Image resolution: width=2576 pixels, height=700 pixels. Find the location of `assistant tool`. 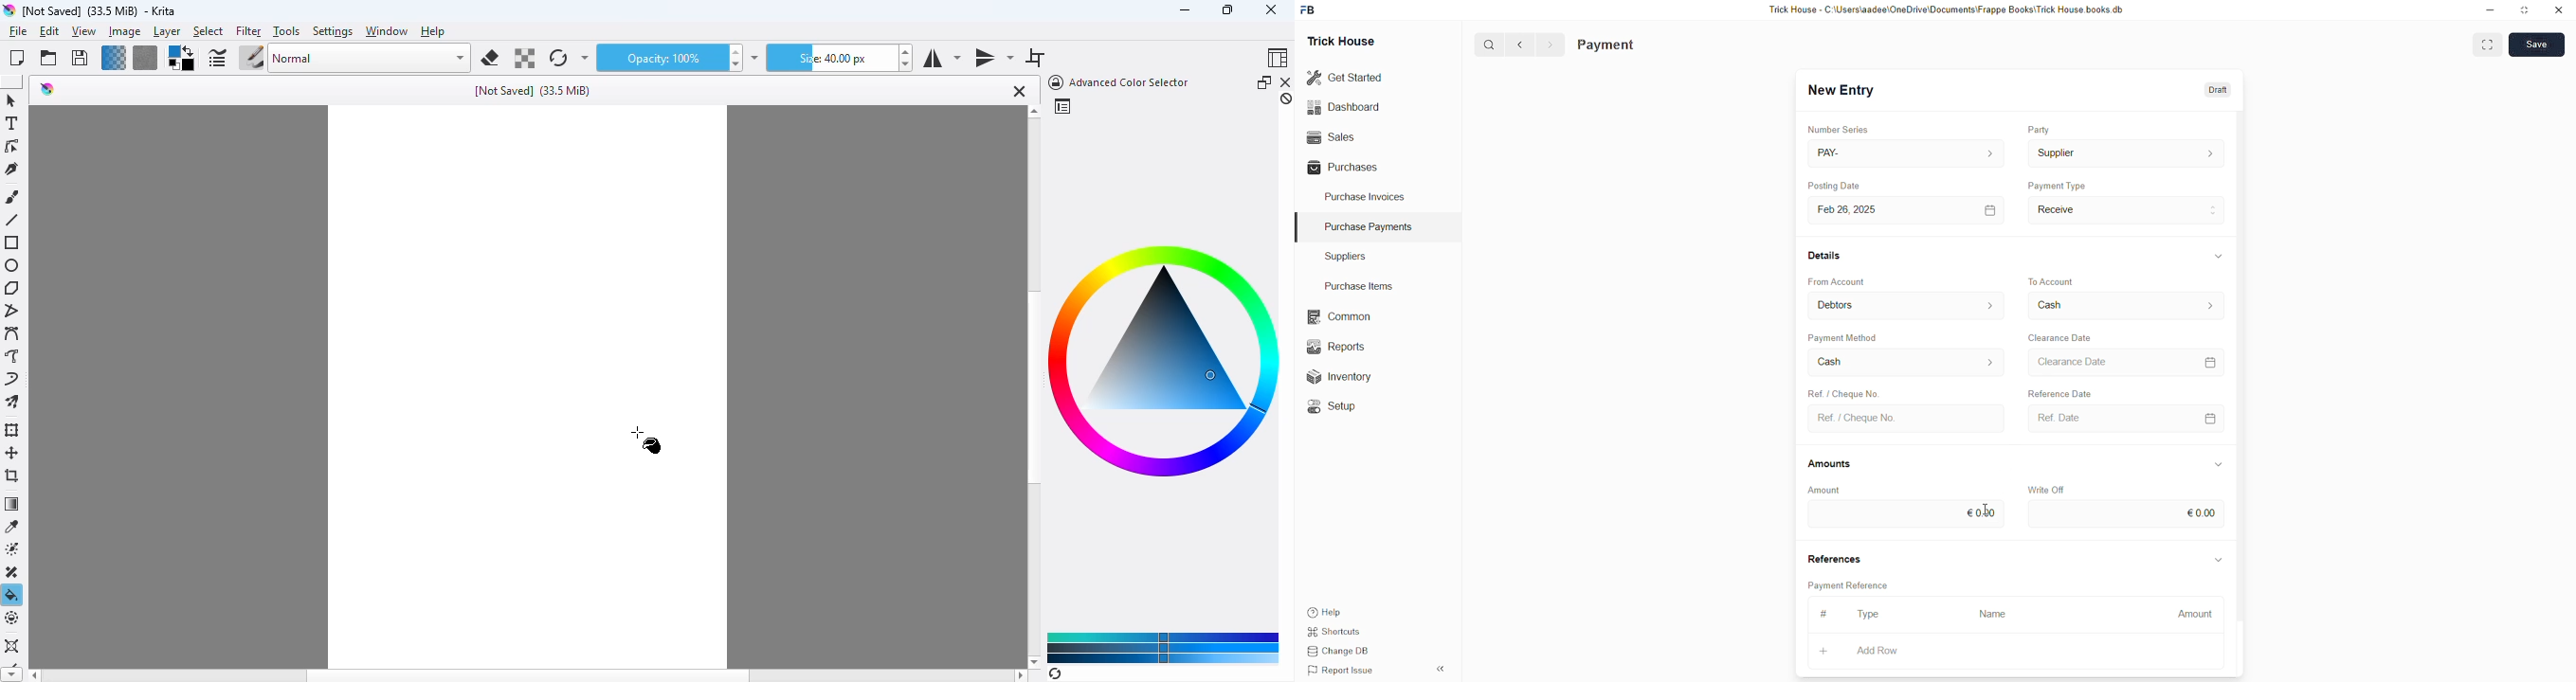

assistant tool is located at coordinates (11, 645).